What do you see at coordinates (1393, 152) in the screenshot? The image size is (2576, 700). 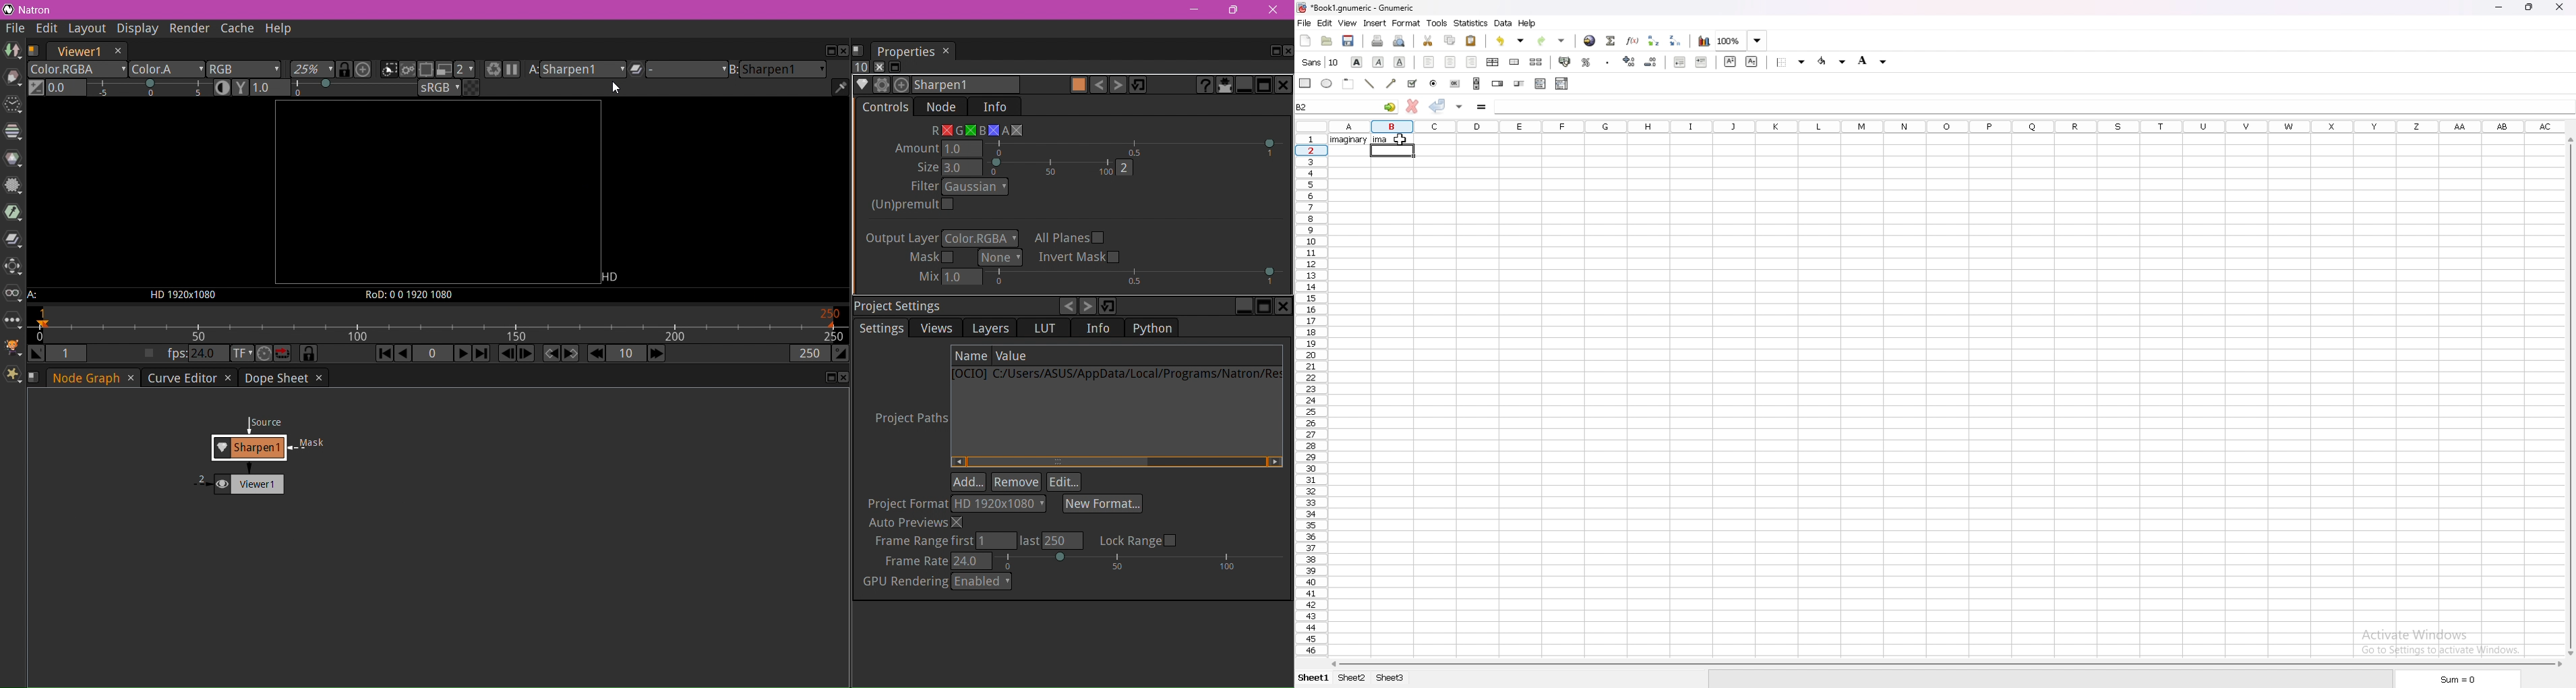 I see `selected cell` at bounding box center [1393, 152].